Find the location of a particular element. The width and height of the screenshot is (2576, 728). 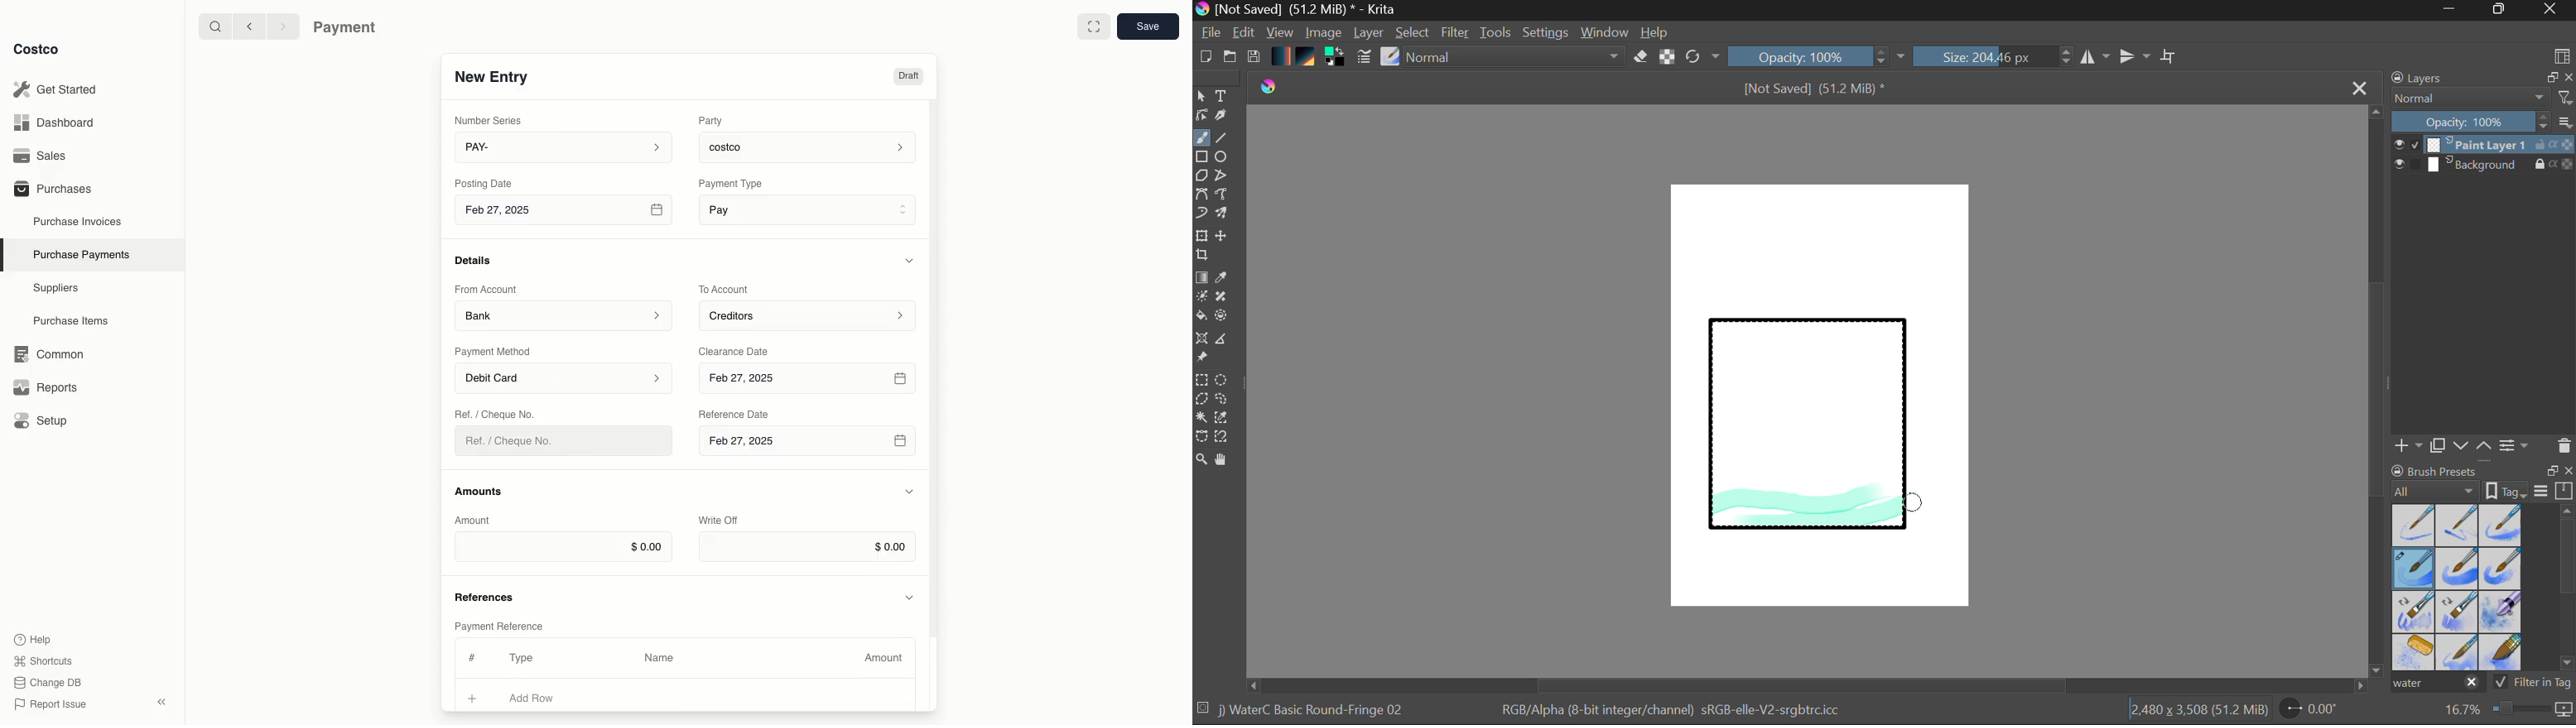

Brush Selected is located at coordinates (1313, 711).